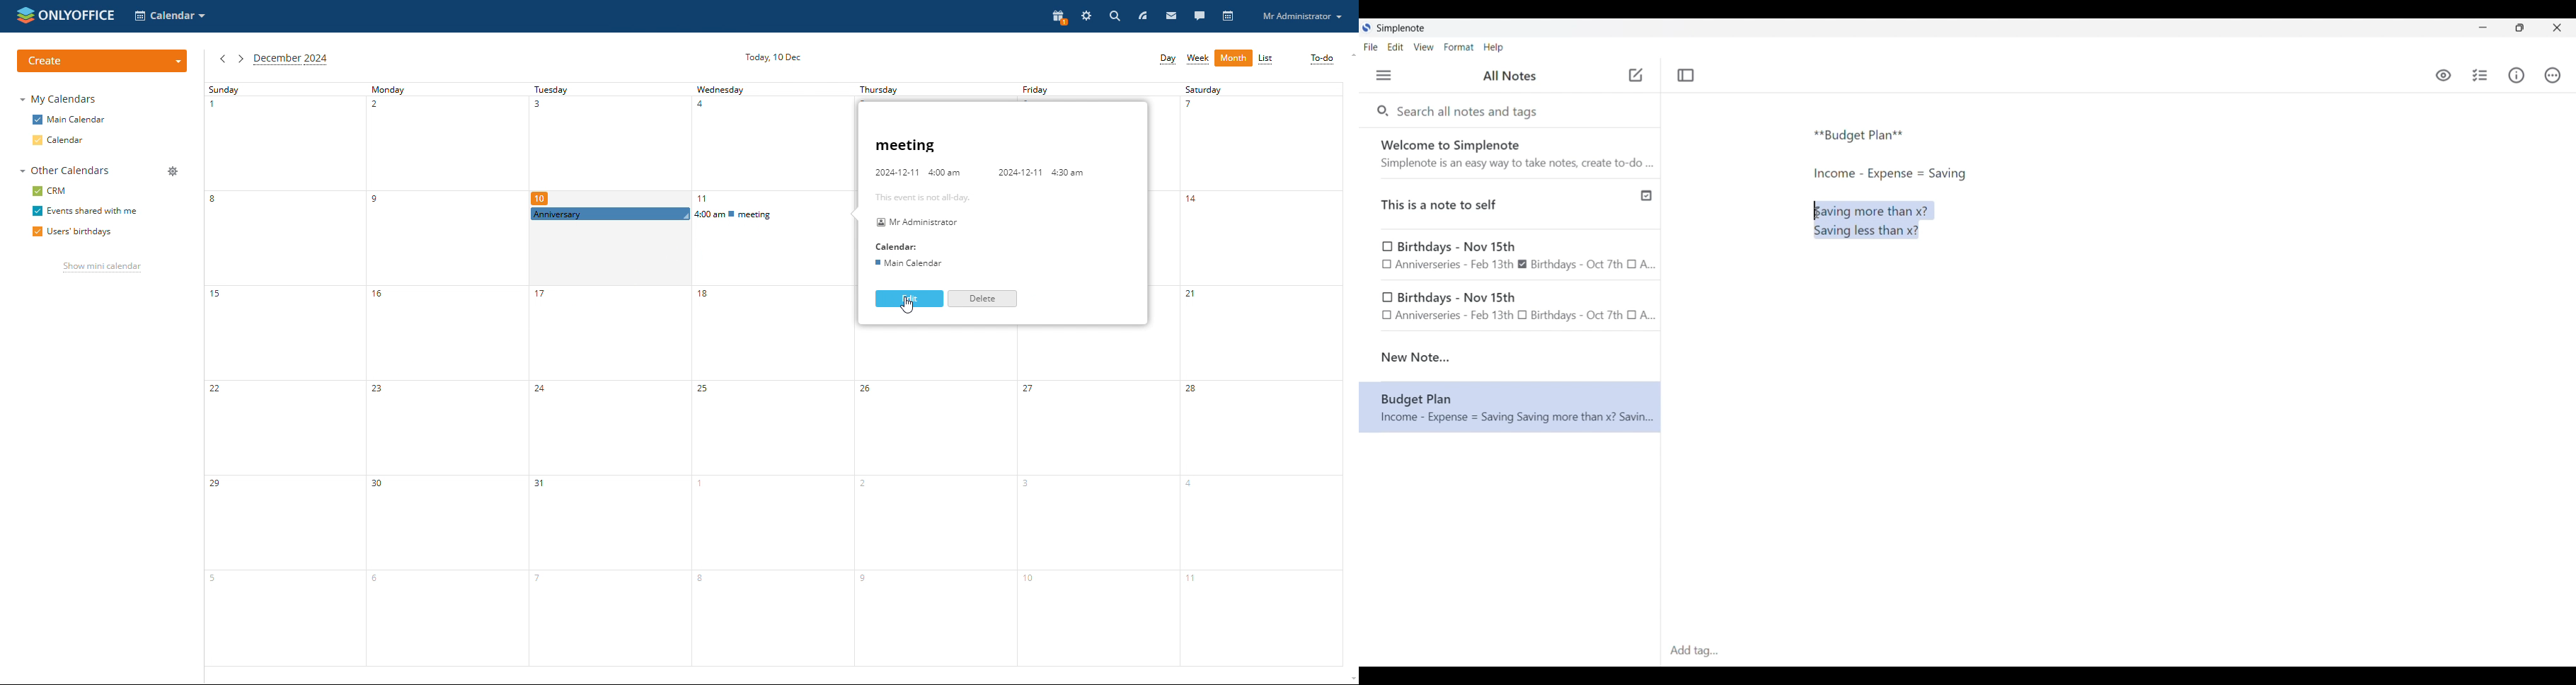 This screenshot has width=2576, height=700. What do you see at coordinates (1513, 153) in the screenshot?
I see `Software welcome note` at bounding box center [1513, 153].